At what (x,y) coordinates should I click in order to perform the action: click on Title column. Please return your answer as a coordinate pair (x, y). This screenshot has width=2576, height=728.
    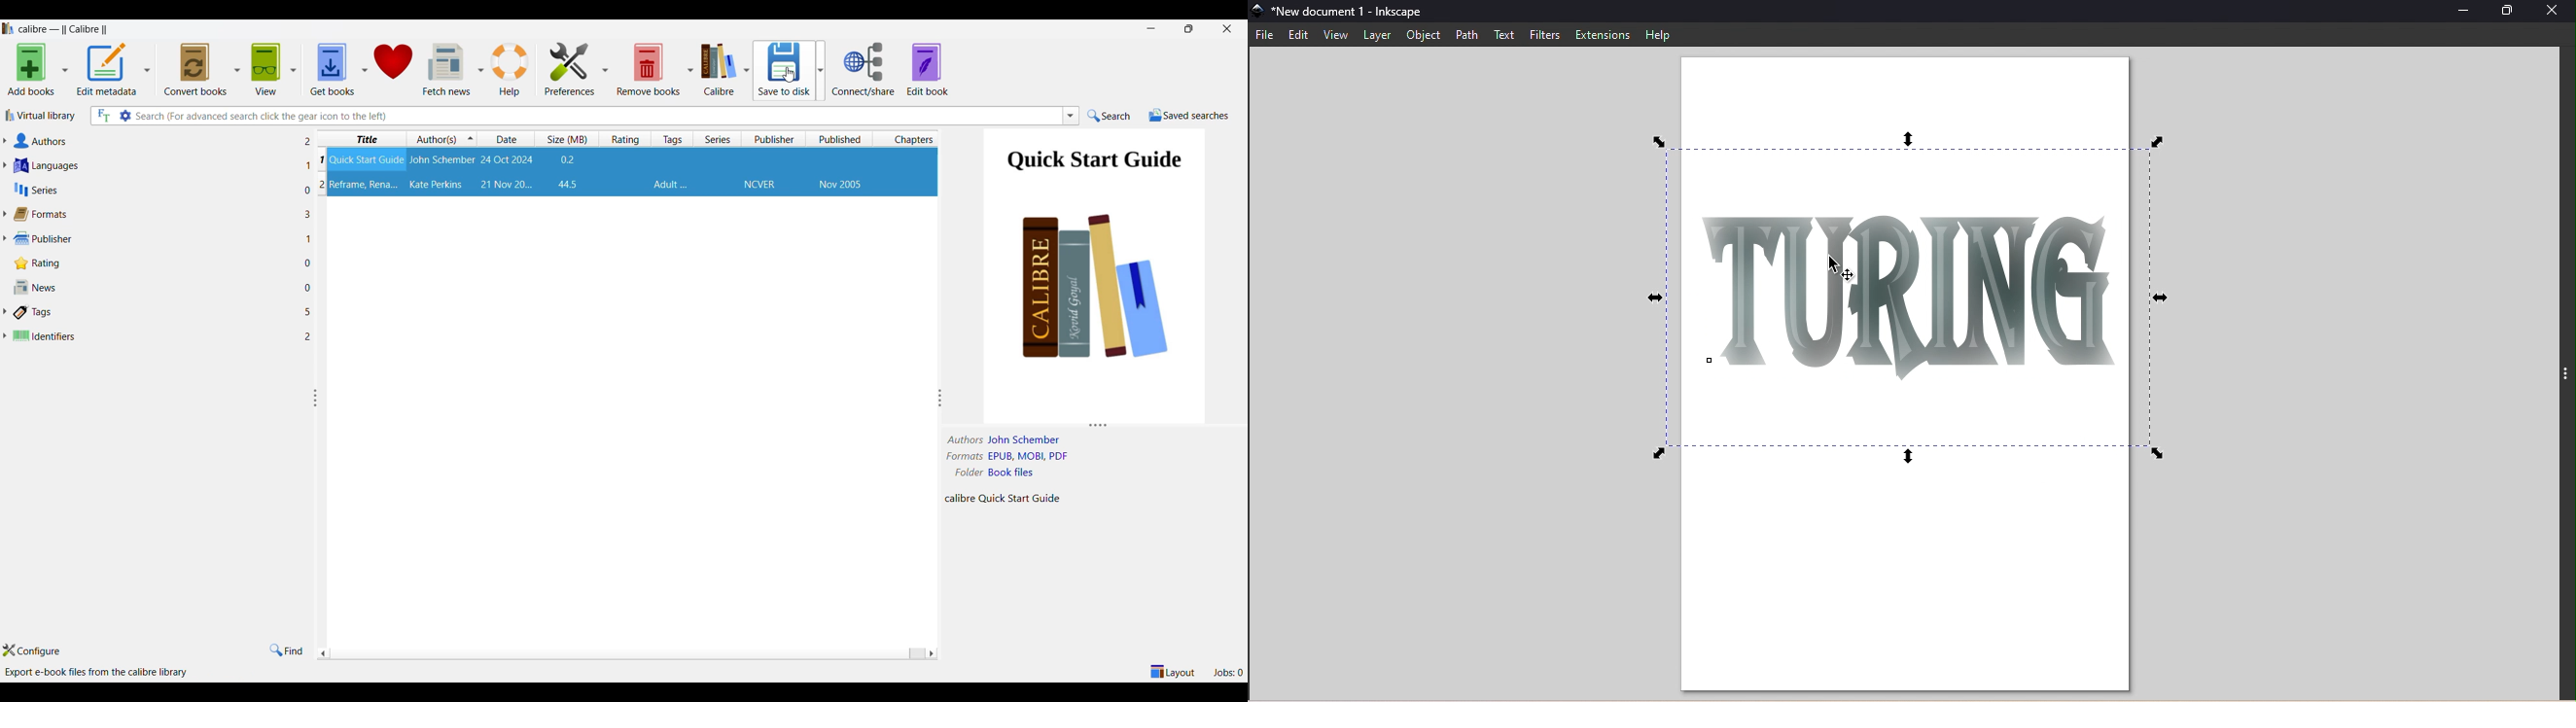
    Looking at the image, I should click on (366, 138).